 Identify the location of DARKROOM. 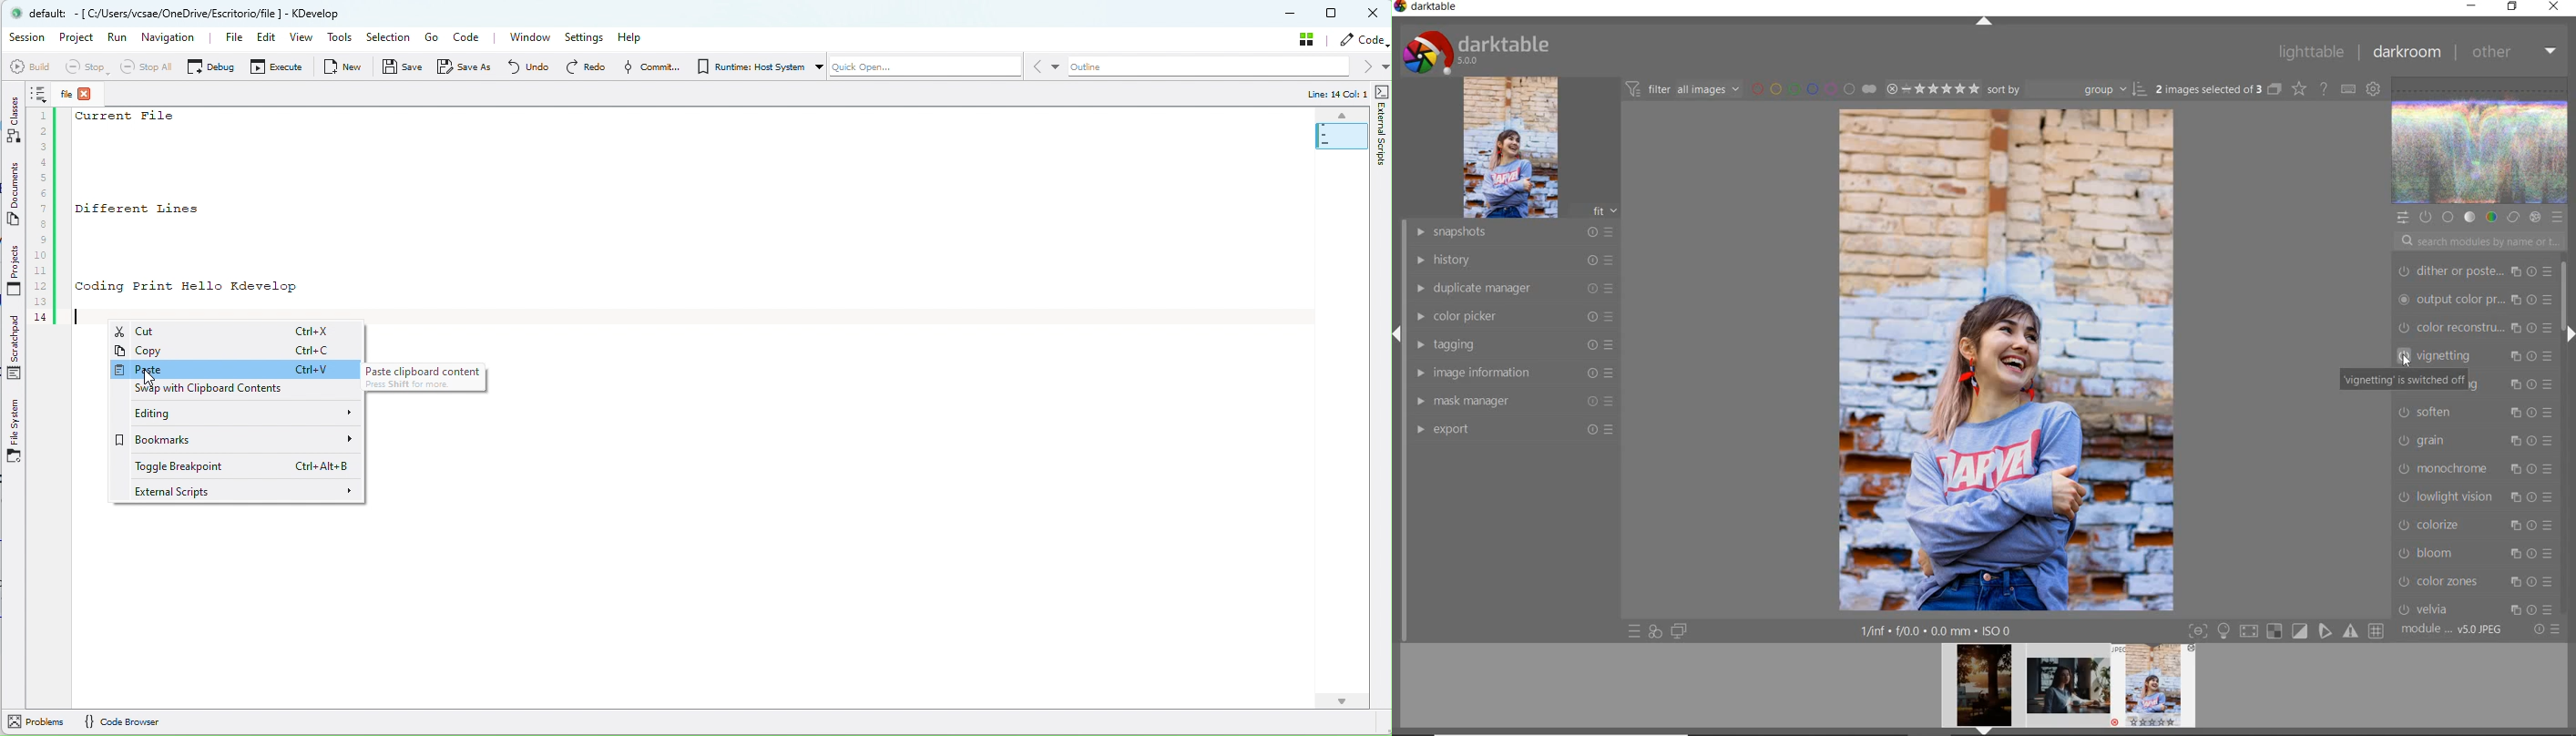
(2406, 52).